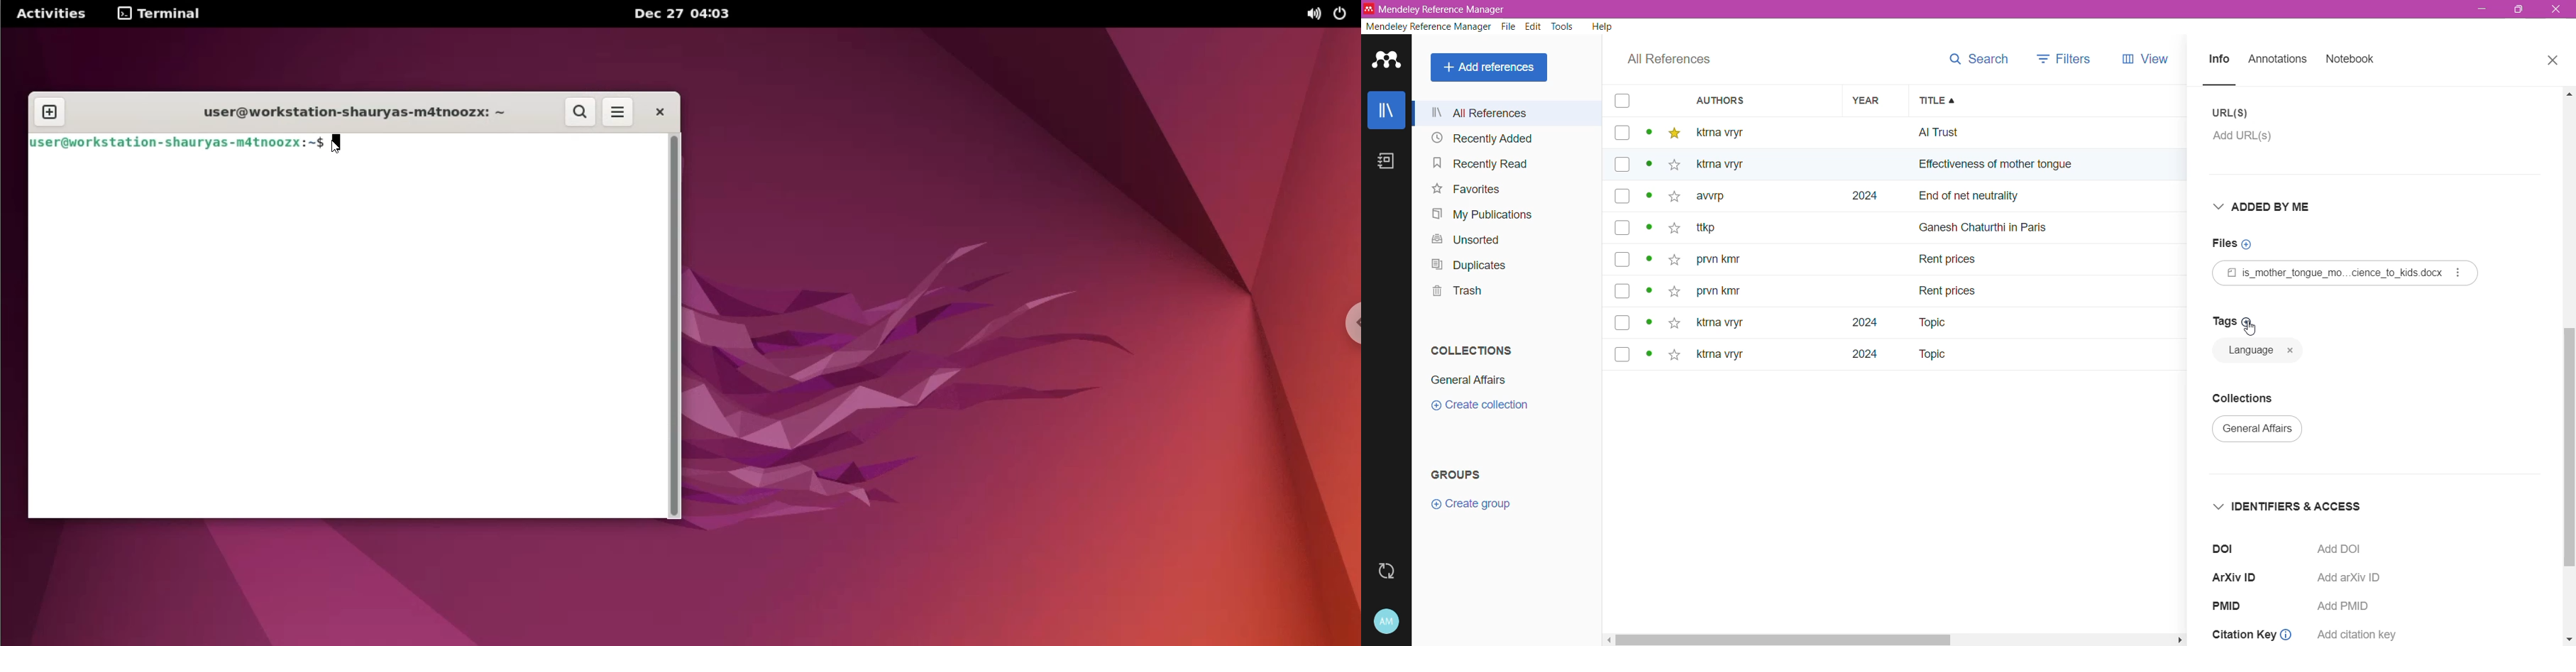 The height and width of the screenshot is (672, 2576). I want to click on language , so click(2268, 356).